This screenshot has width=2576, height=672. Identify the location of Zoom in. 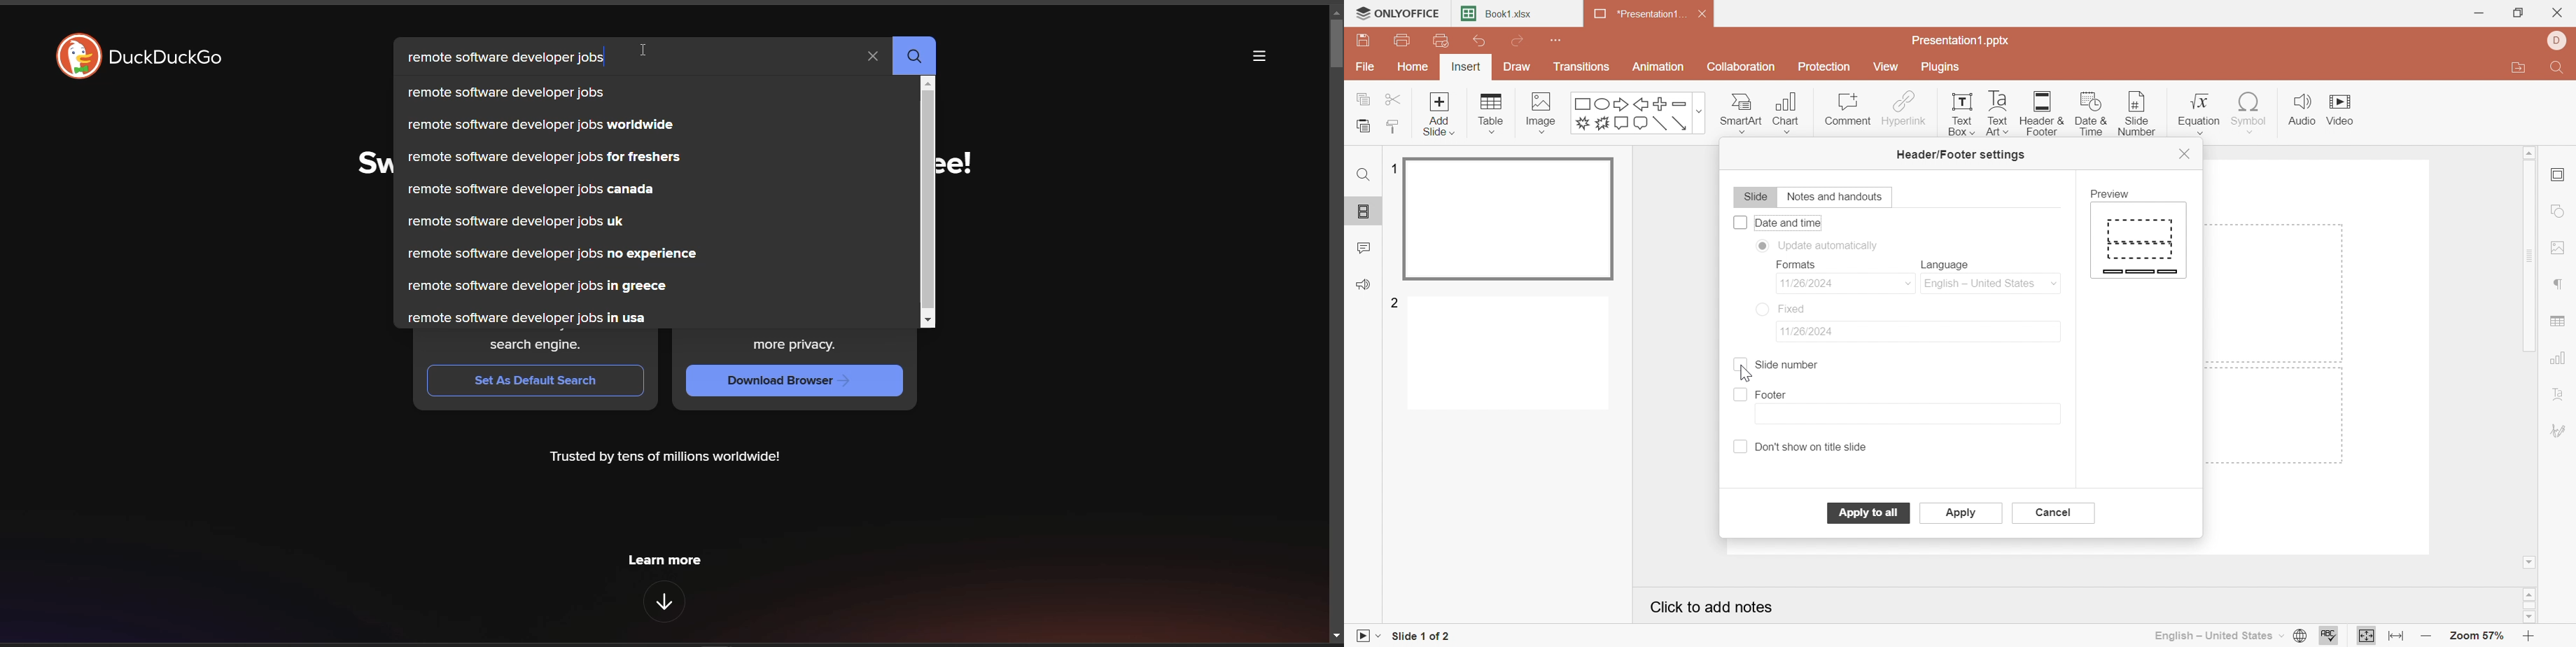
(2533, 636).